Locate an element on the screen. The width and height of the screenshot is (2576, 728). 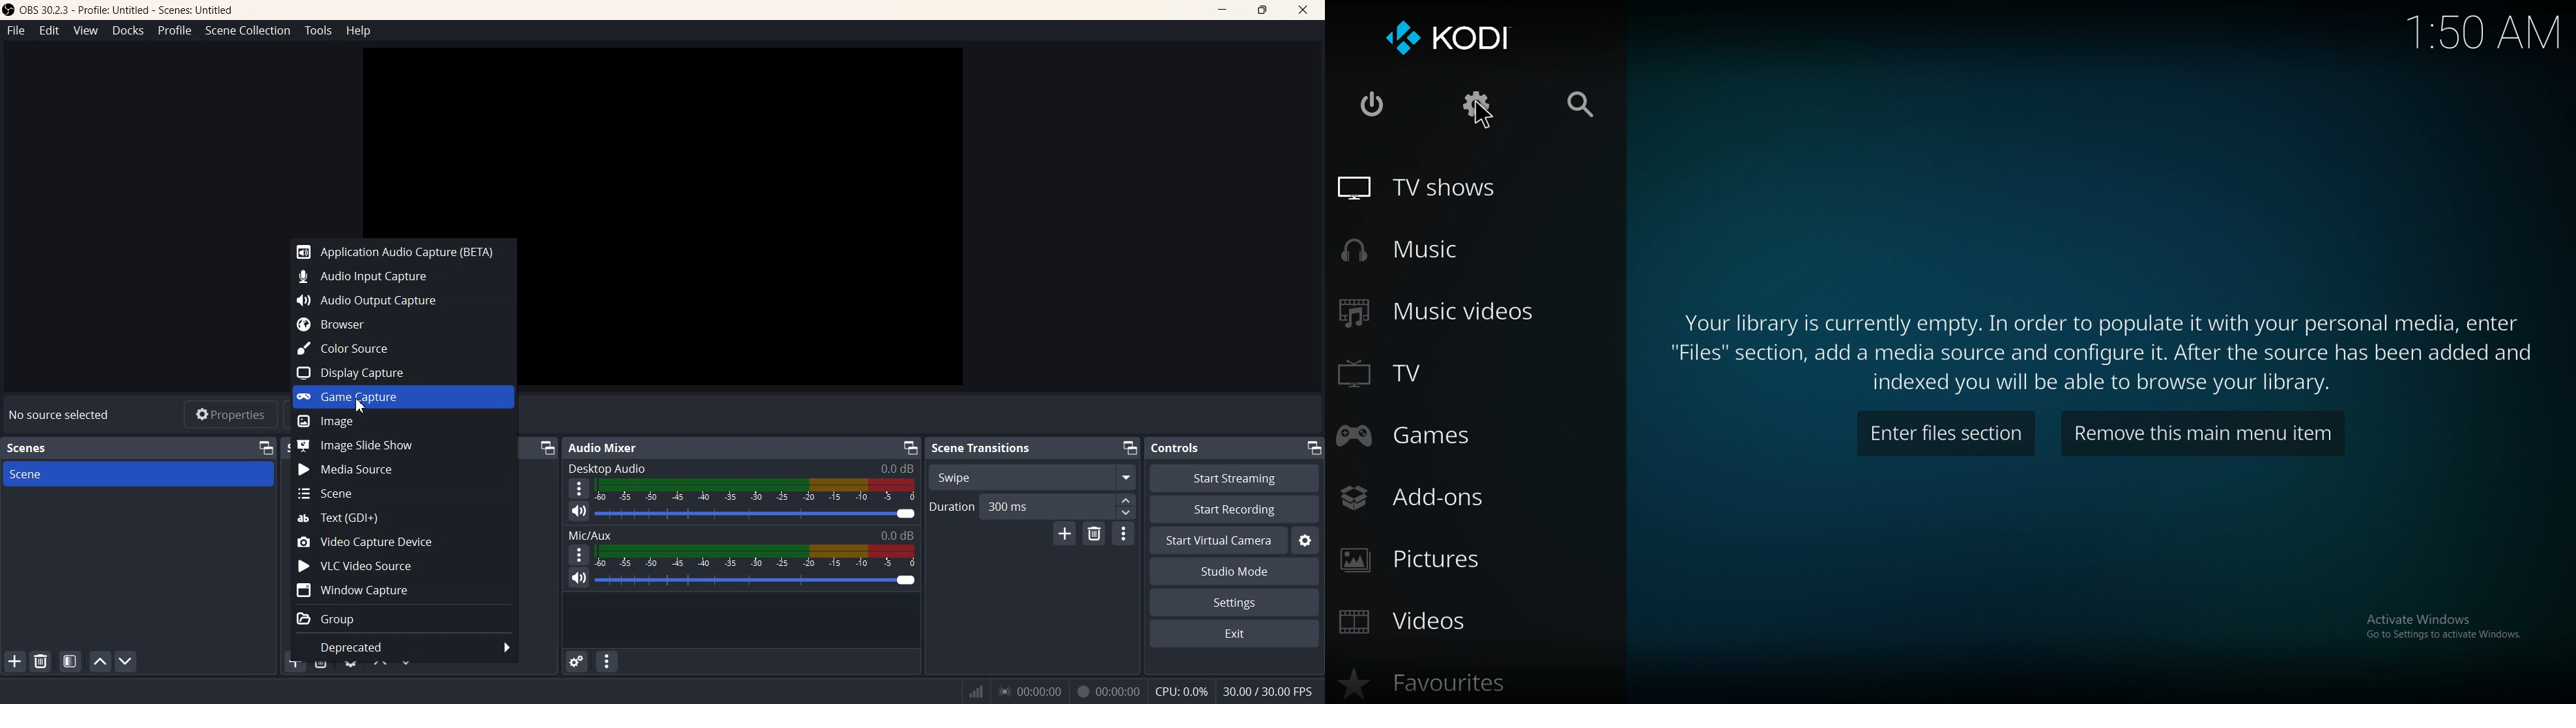
Properties is located at coordinates (230, 413).